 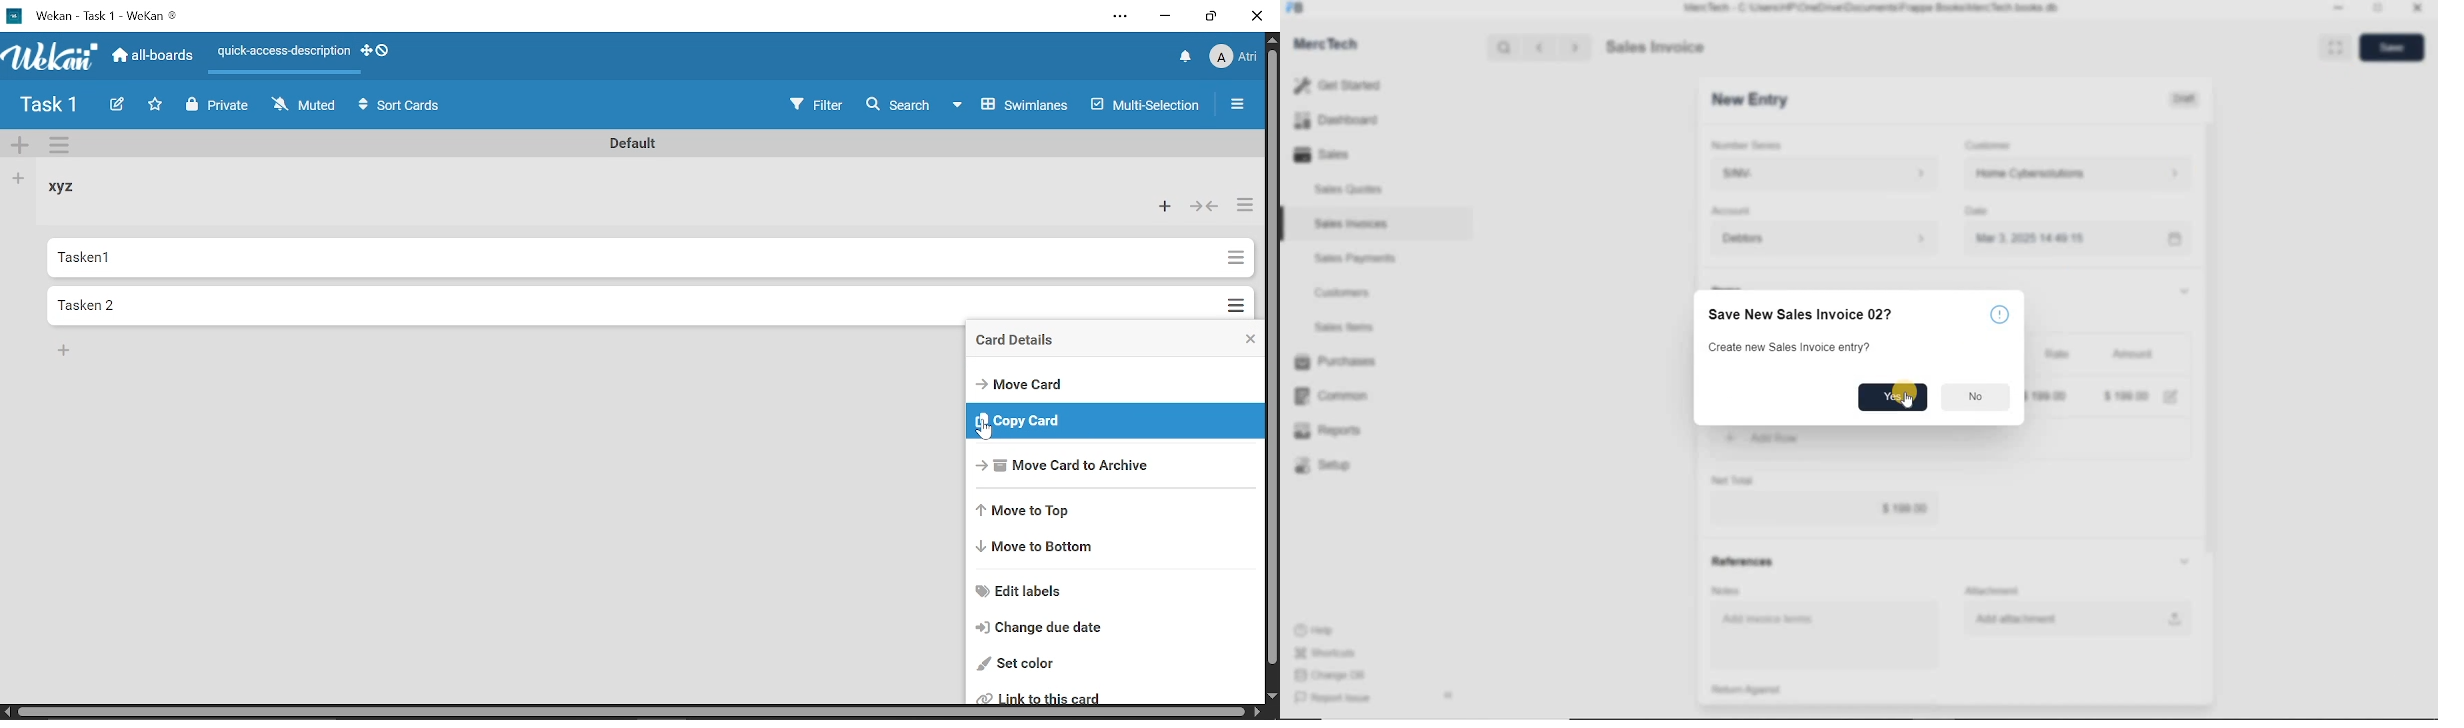 I want to click on cursor, so click(x=1909, y=401).